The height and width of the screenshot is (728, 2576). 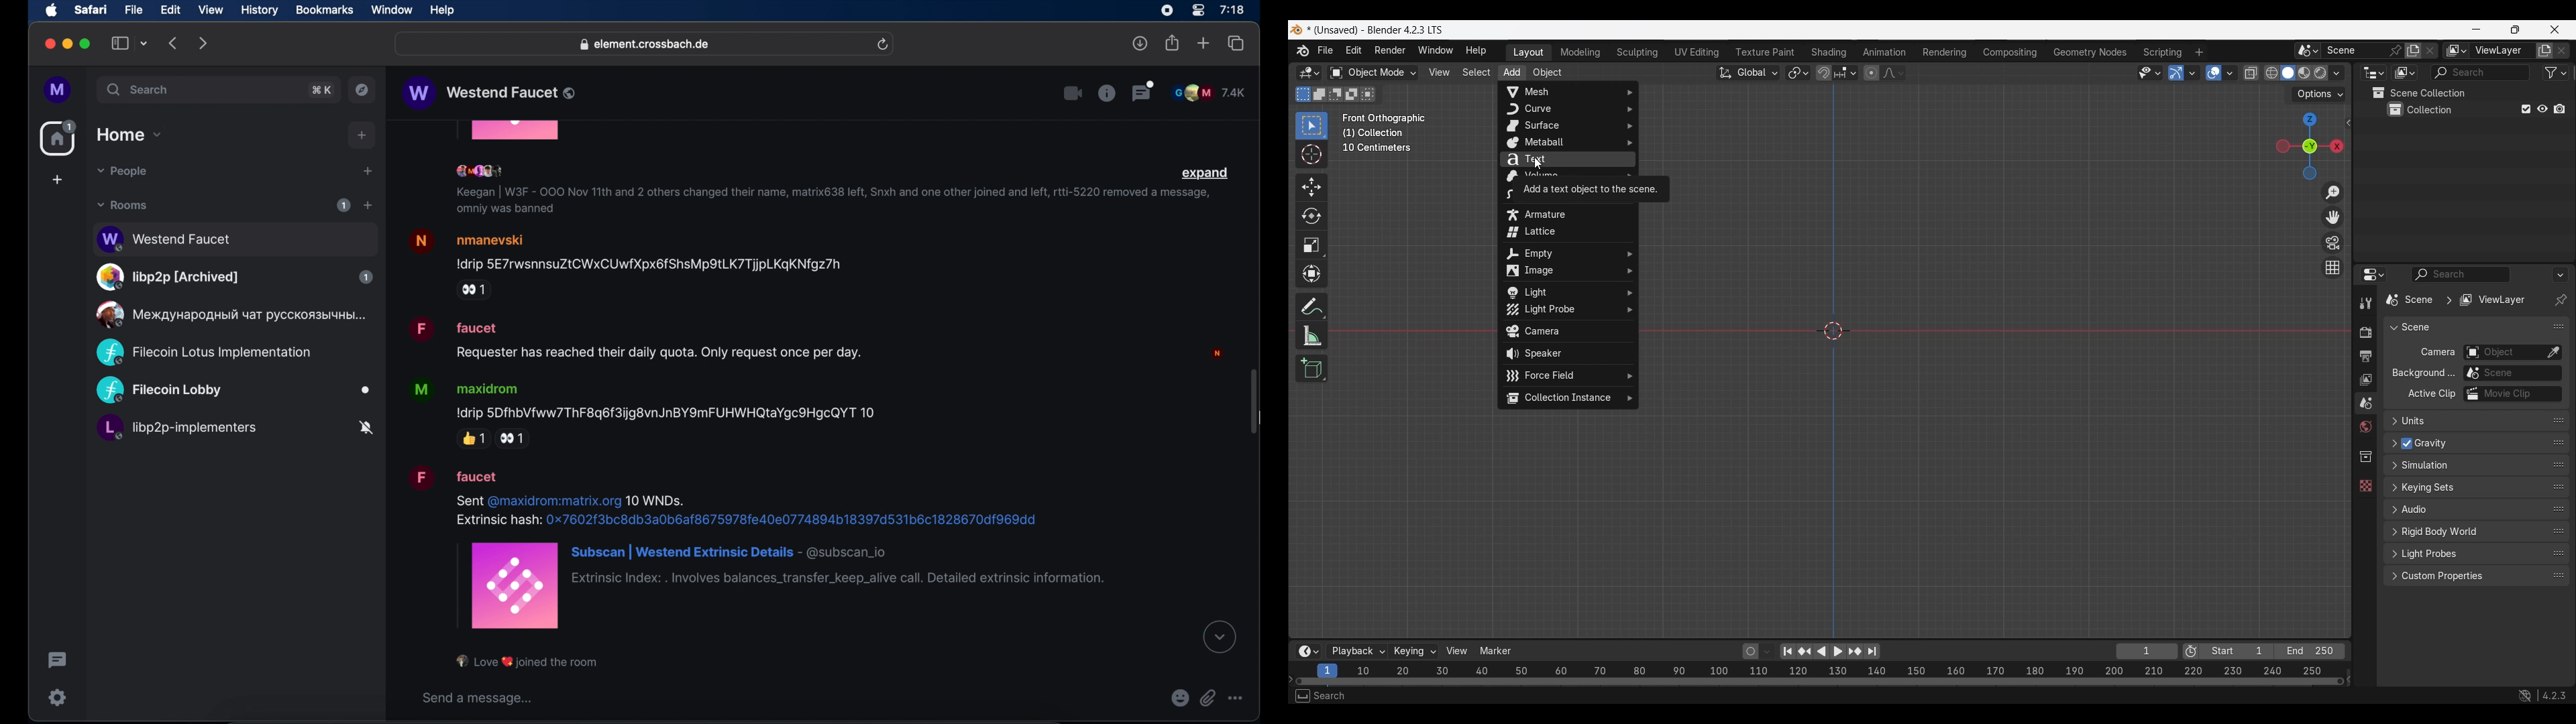 What do you see at coordinates (1568, 143) in the screenshot?
I see `Metaball options` at bounding box center [1568, 143].